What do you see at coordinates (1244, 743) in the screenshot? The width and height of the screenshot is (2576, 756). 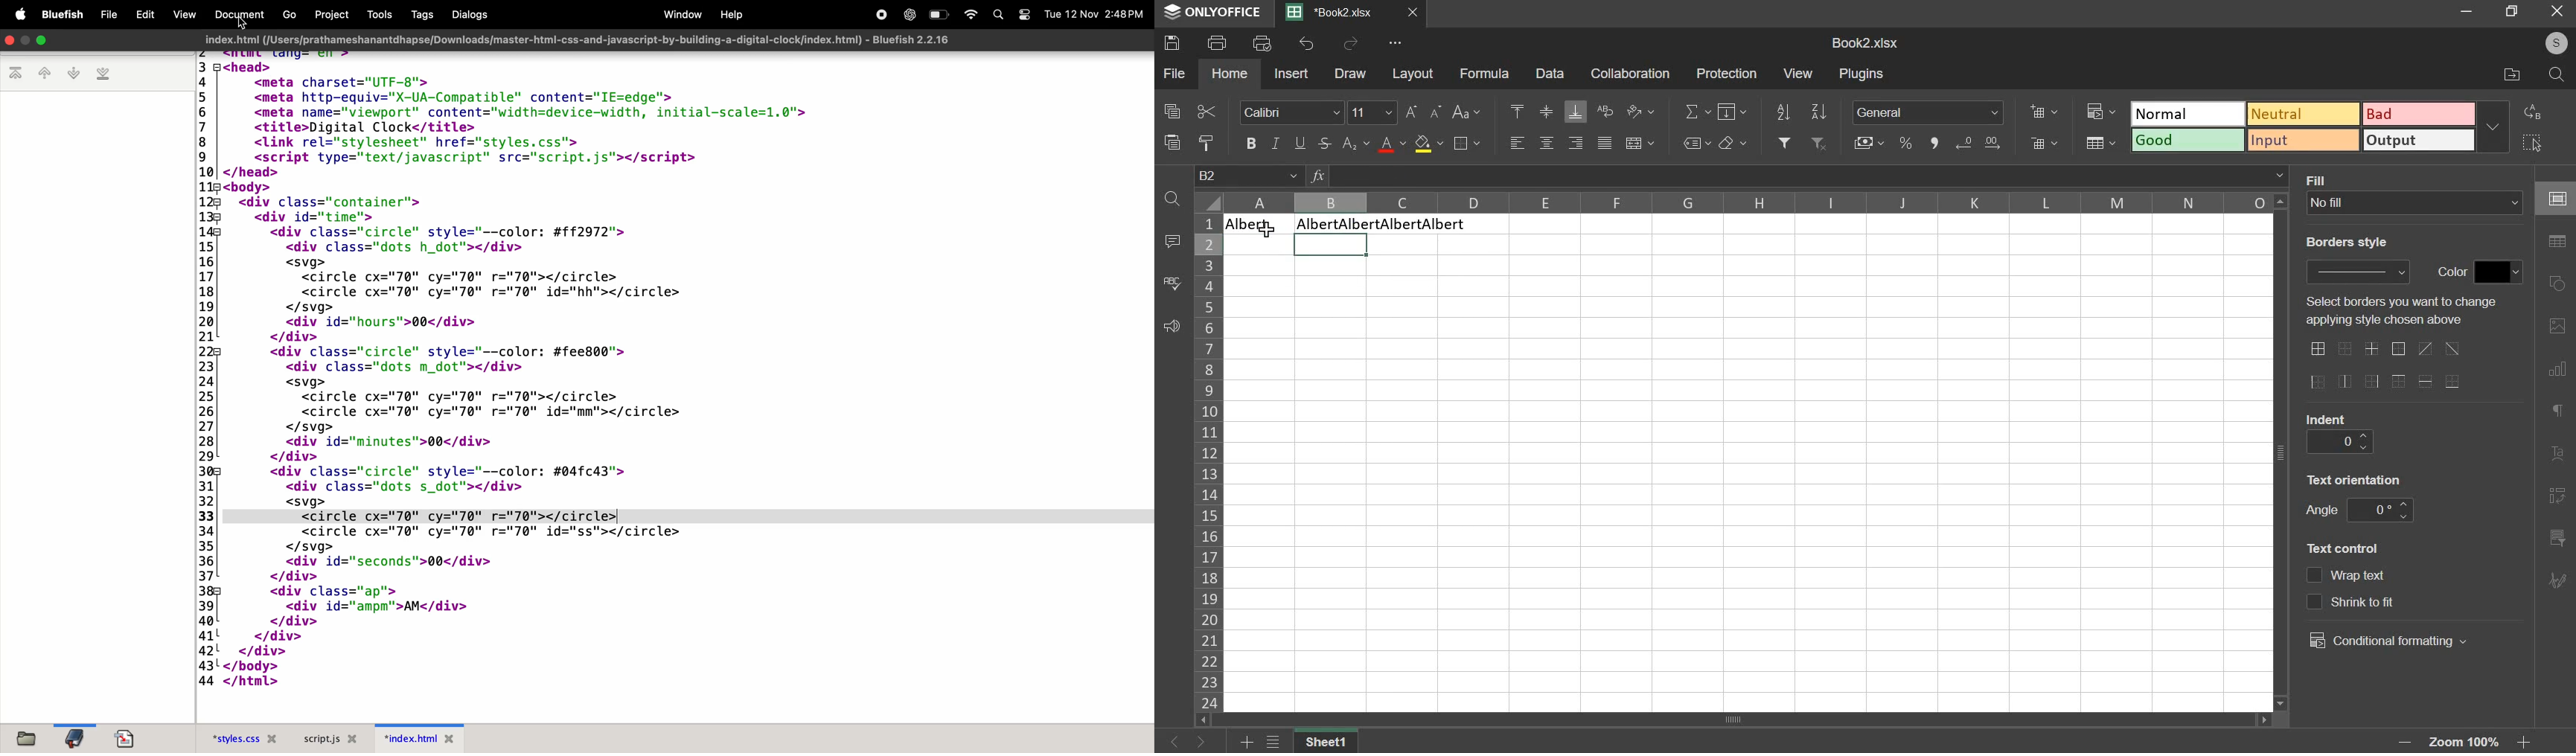 I see `add sheets` at bounding box center [1244, 743].